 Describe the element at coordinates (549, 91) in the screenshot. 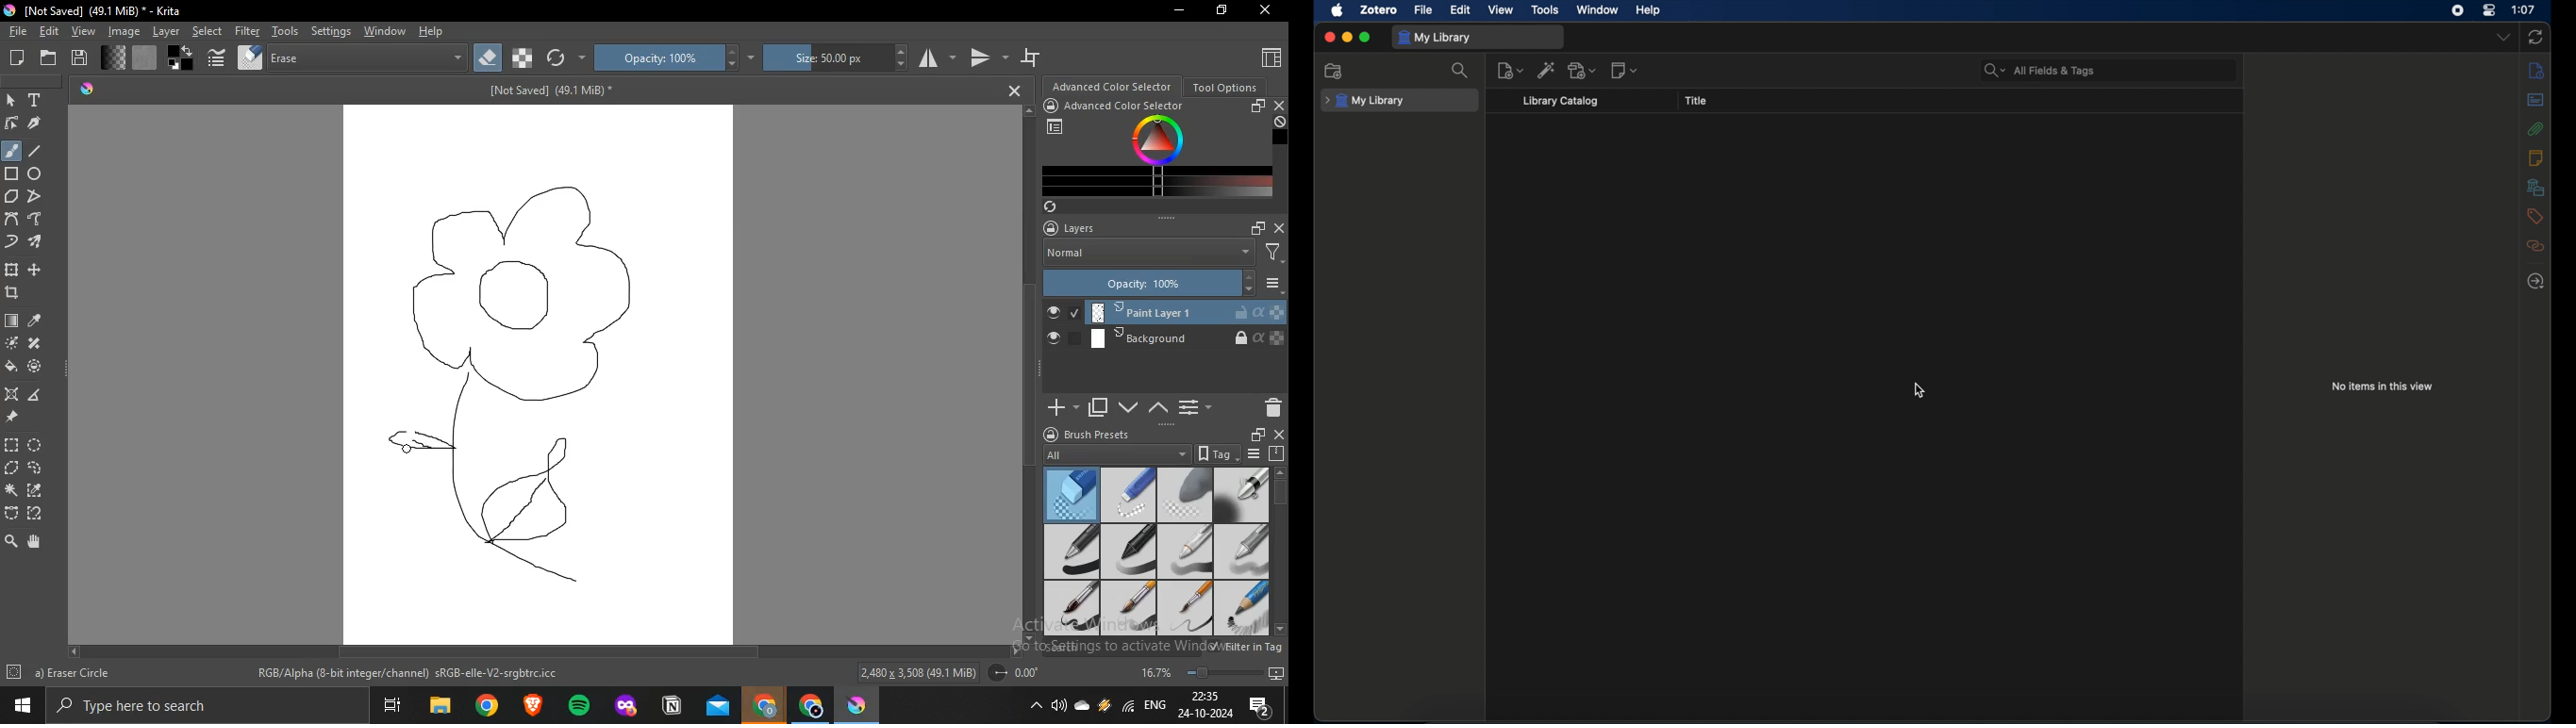

I see `[Not Saved] (49.1 MB)*` at that location.